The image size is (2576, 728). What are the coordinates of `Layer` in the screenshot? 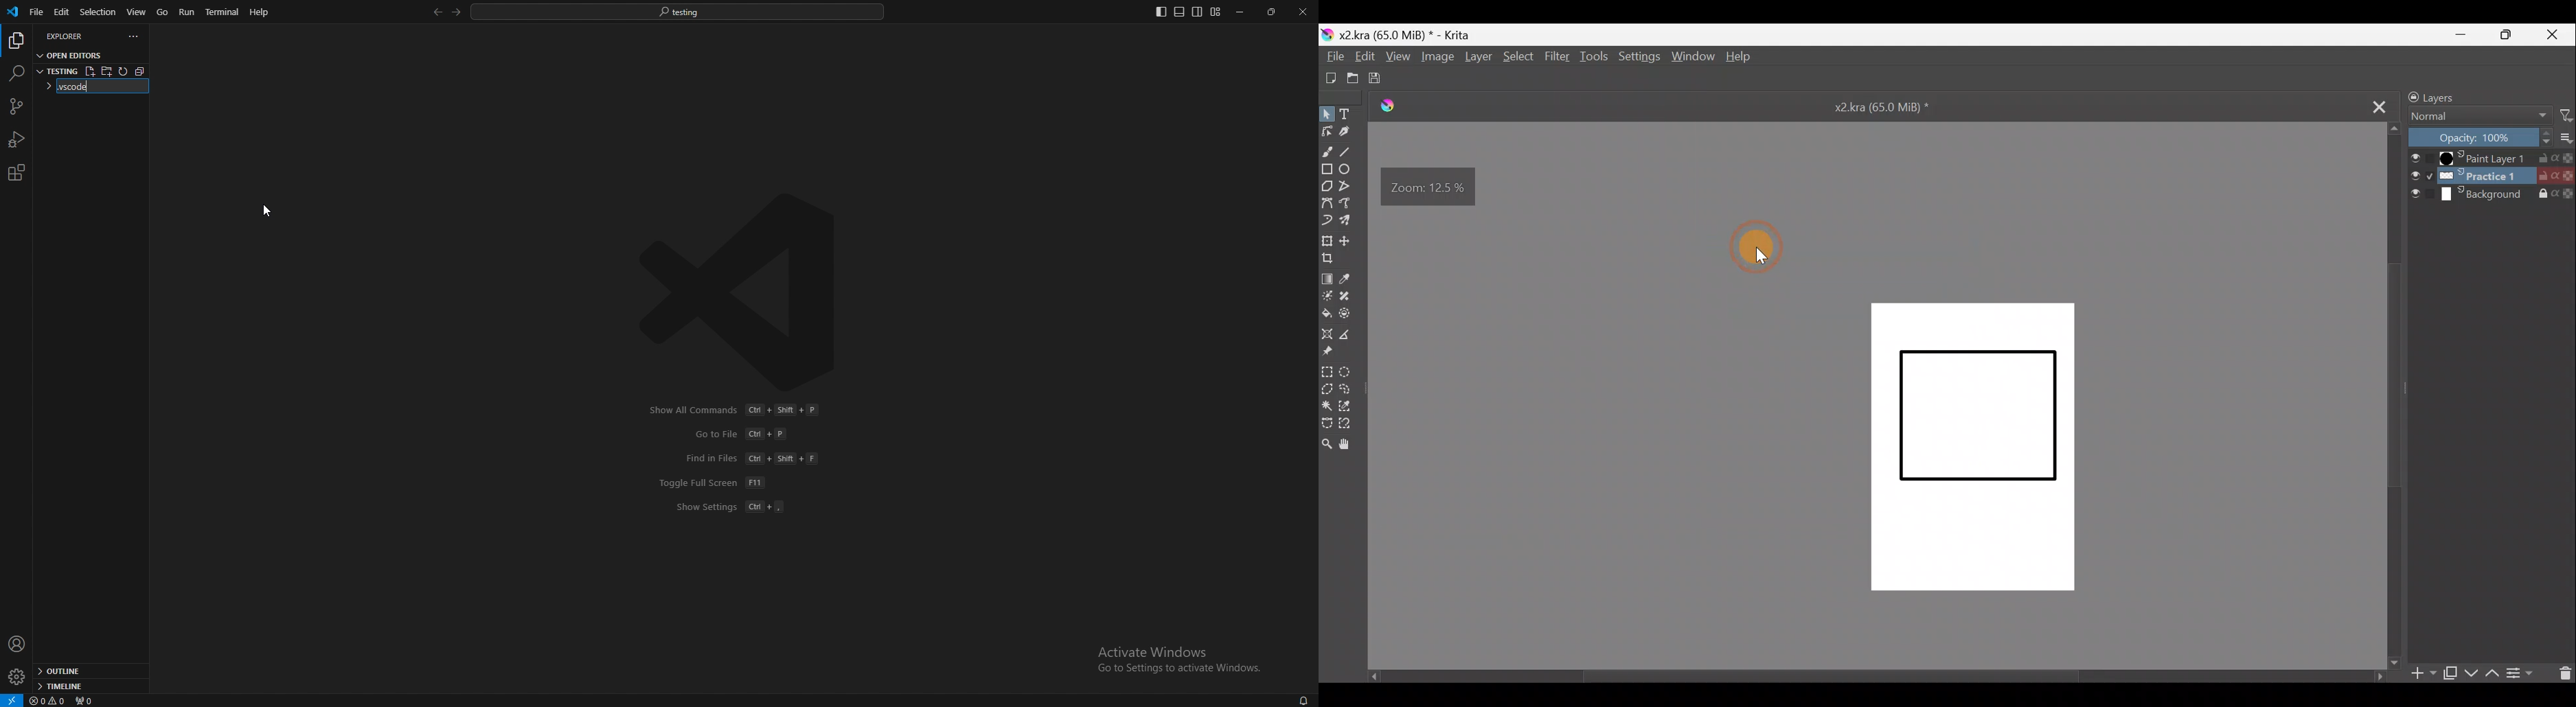 It's located at (1479, 59).